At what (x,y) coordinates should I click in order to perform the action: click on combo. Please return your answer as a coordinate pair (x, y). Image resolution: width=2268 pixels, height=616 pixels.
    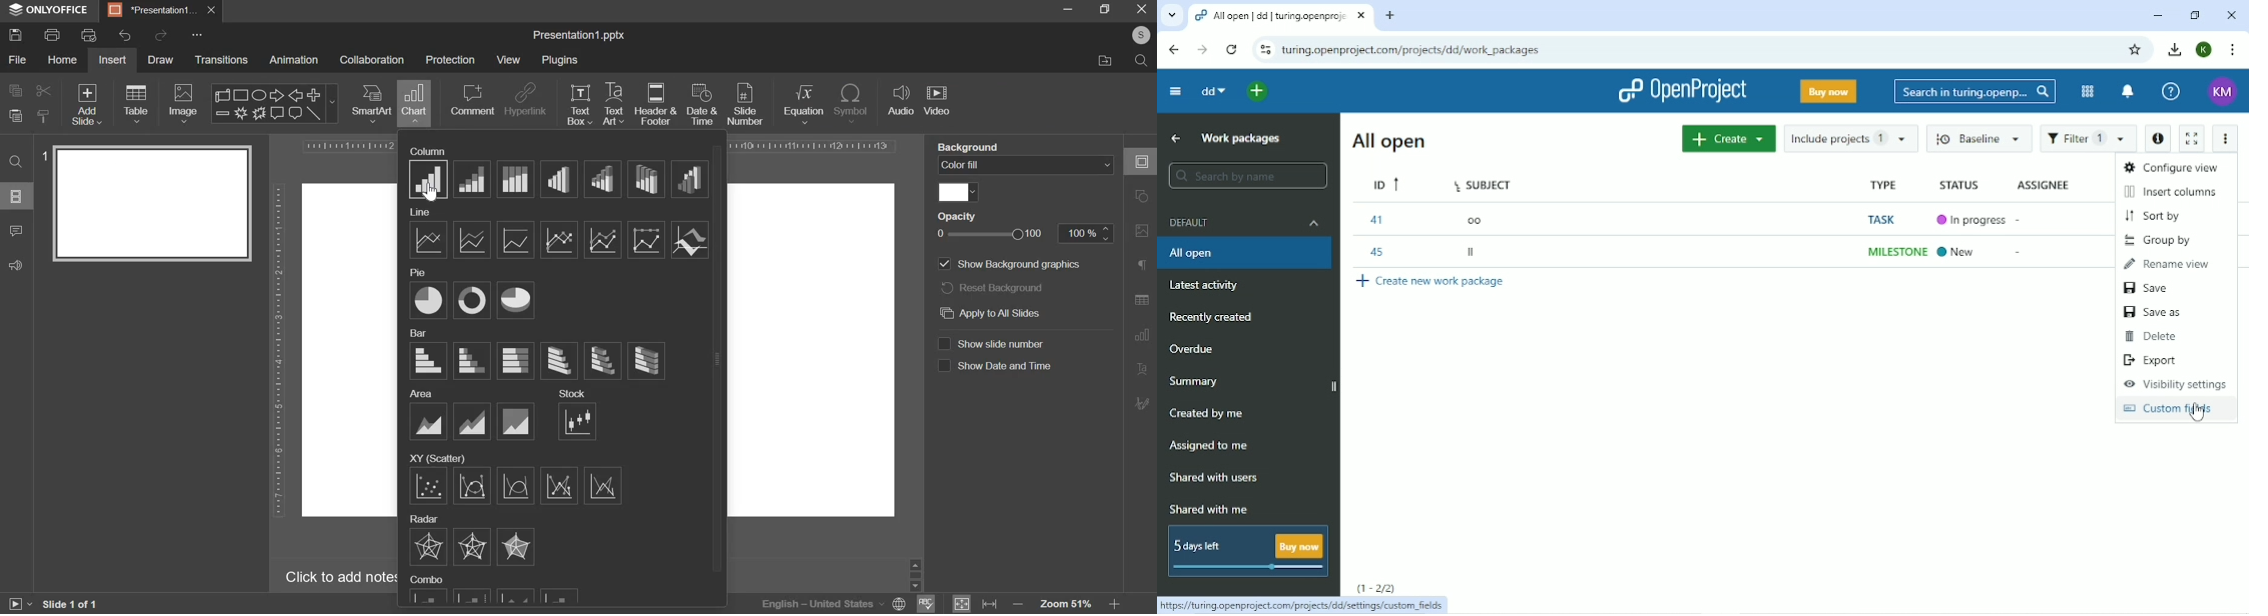
    Looking at the image, I should click on (427, 580).